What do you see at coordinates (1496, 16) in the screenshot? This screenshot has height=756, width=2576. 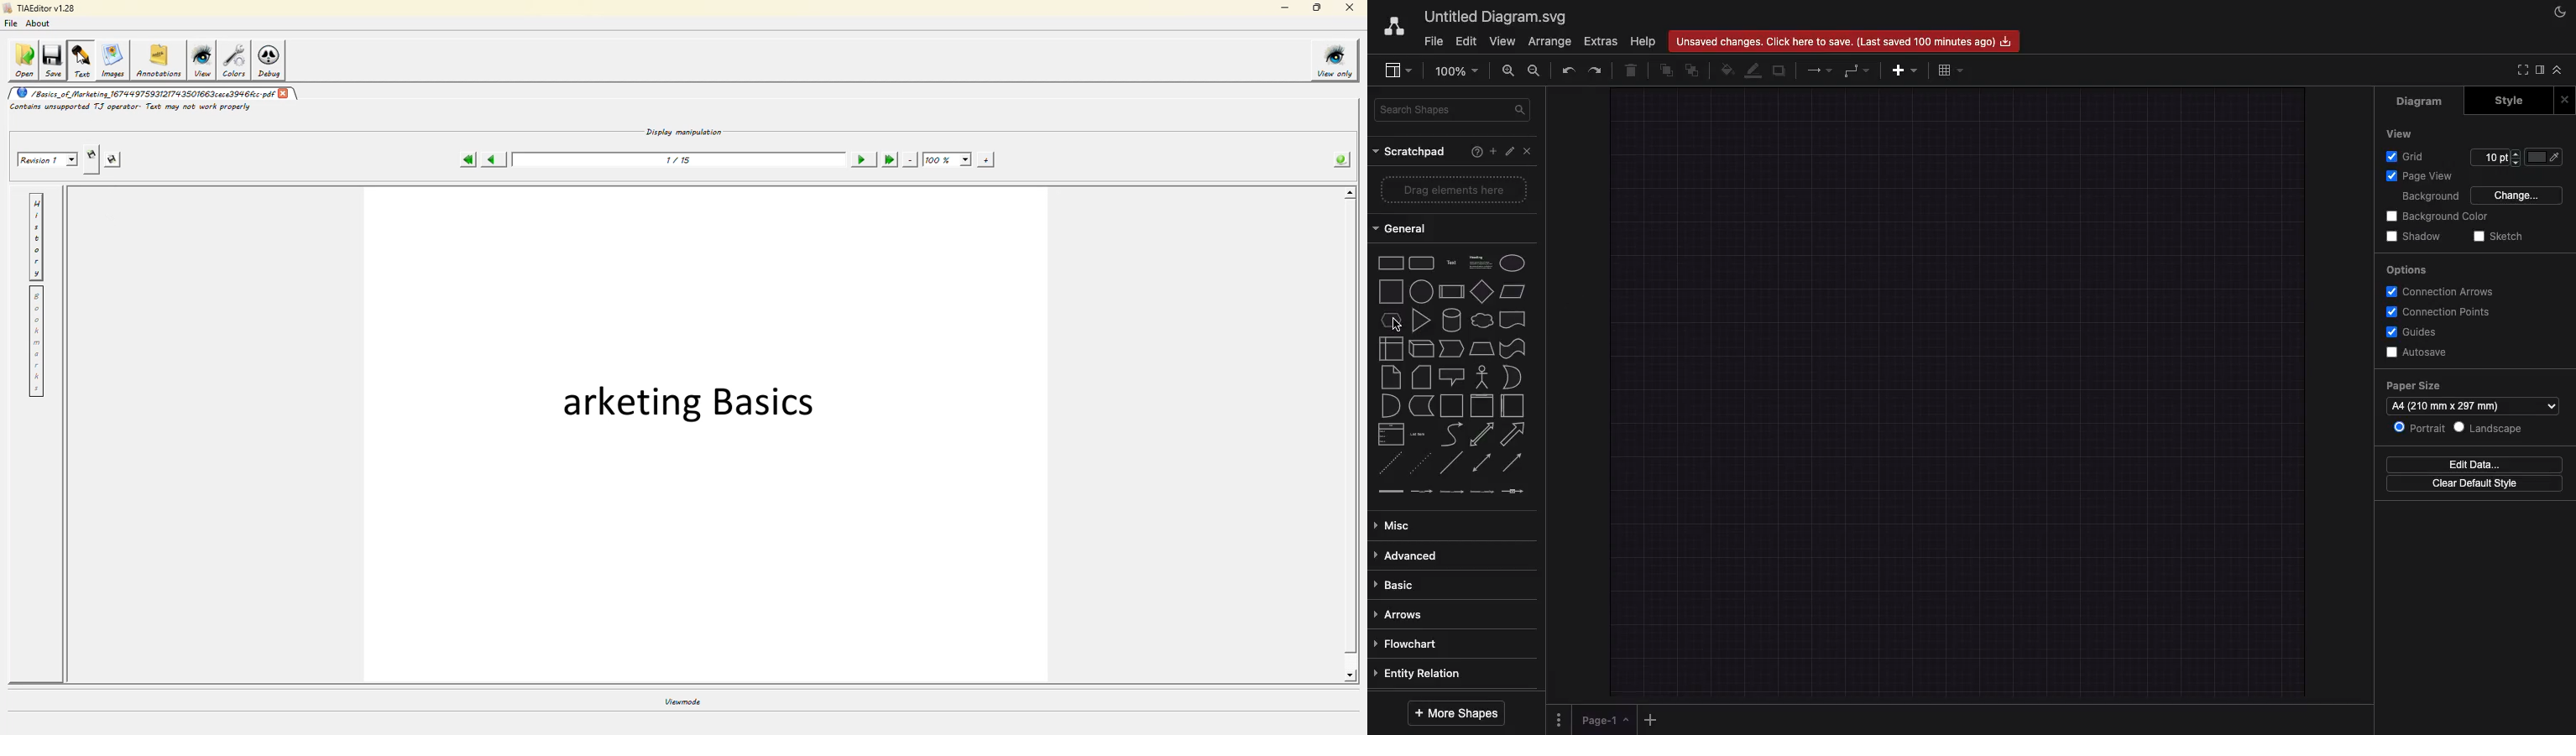 I see `Untitled diagram.svg` at bounding box center [1496, 16].